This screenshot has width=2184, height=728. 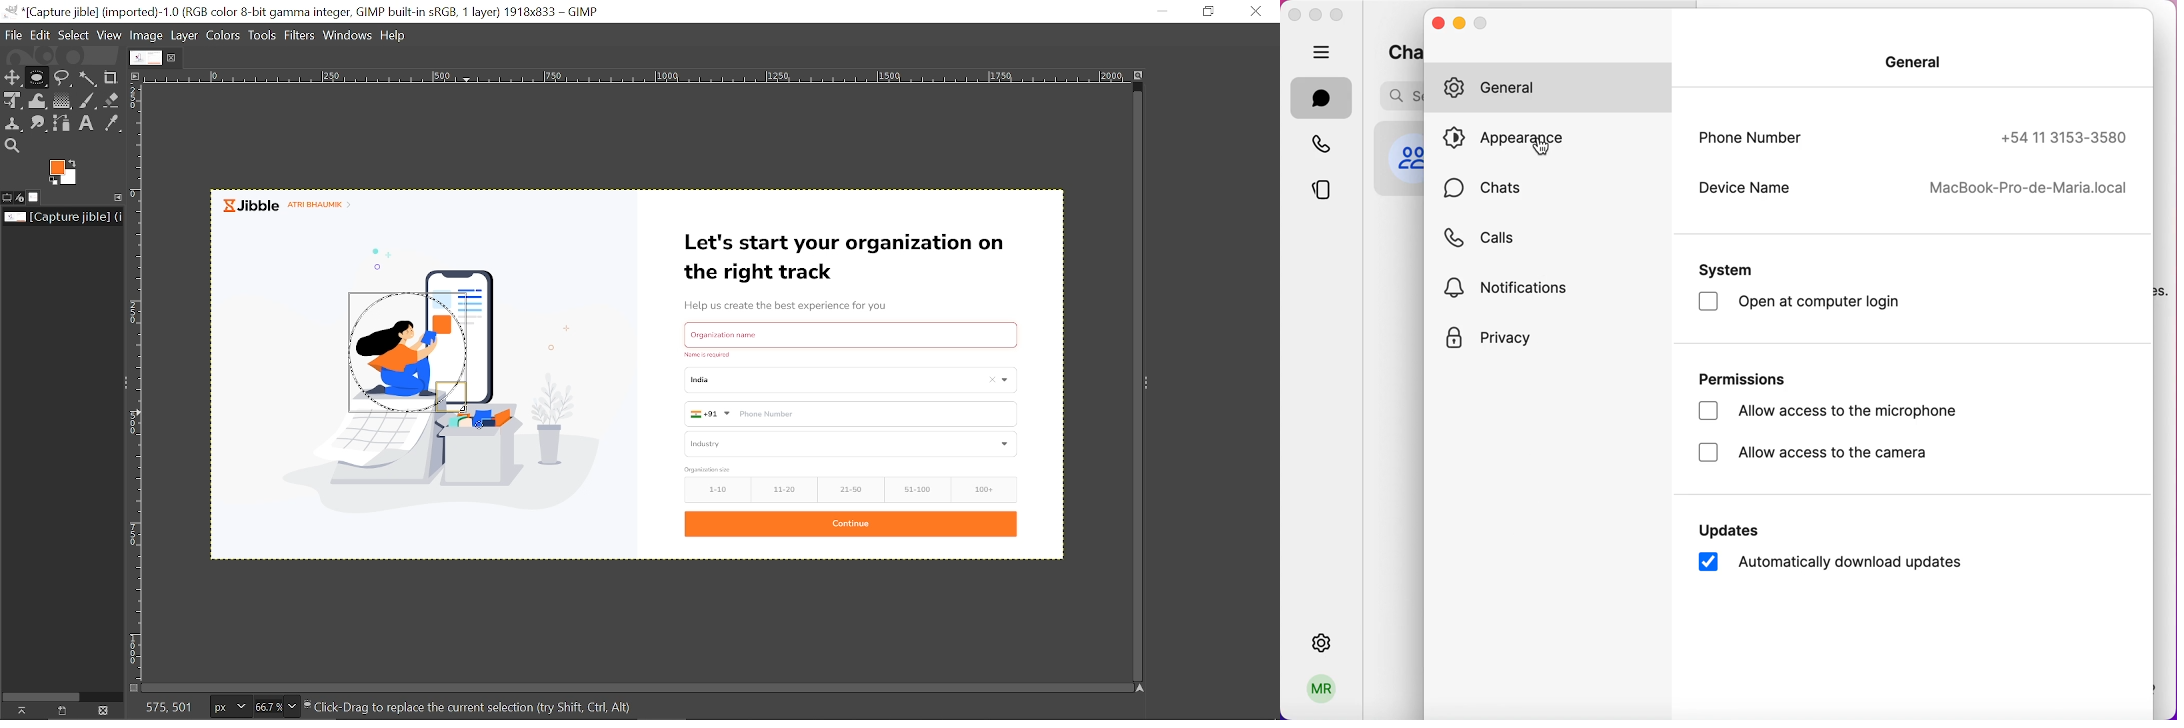 I want to click on profile picture, so click(x=1406, y=158).